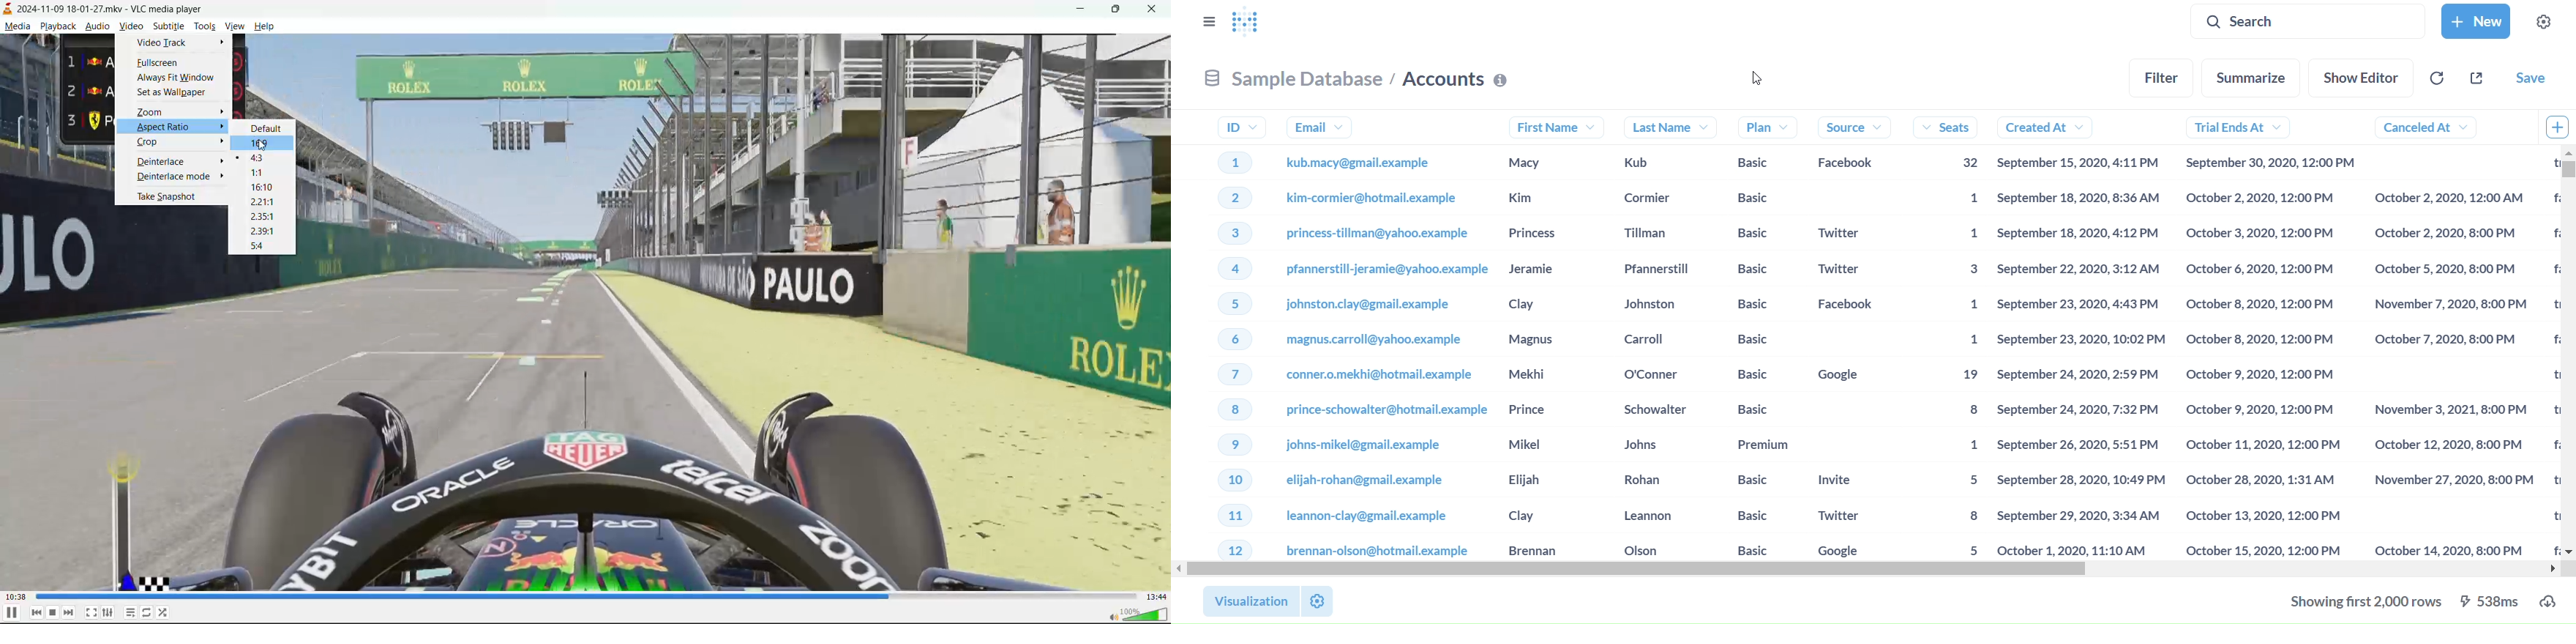  Describe the element at coordinates (261, 173) in the screenshot. I see `1:1` at that location.